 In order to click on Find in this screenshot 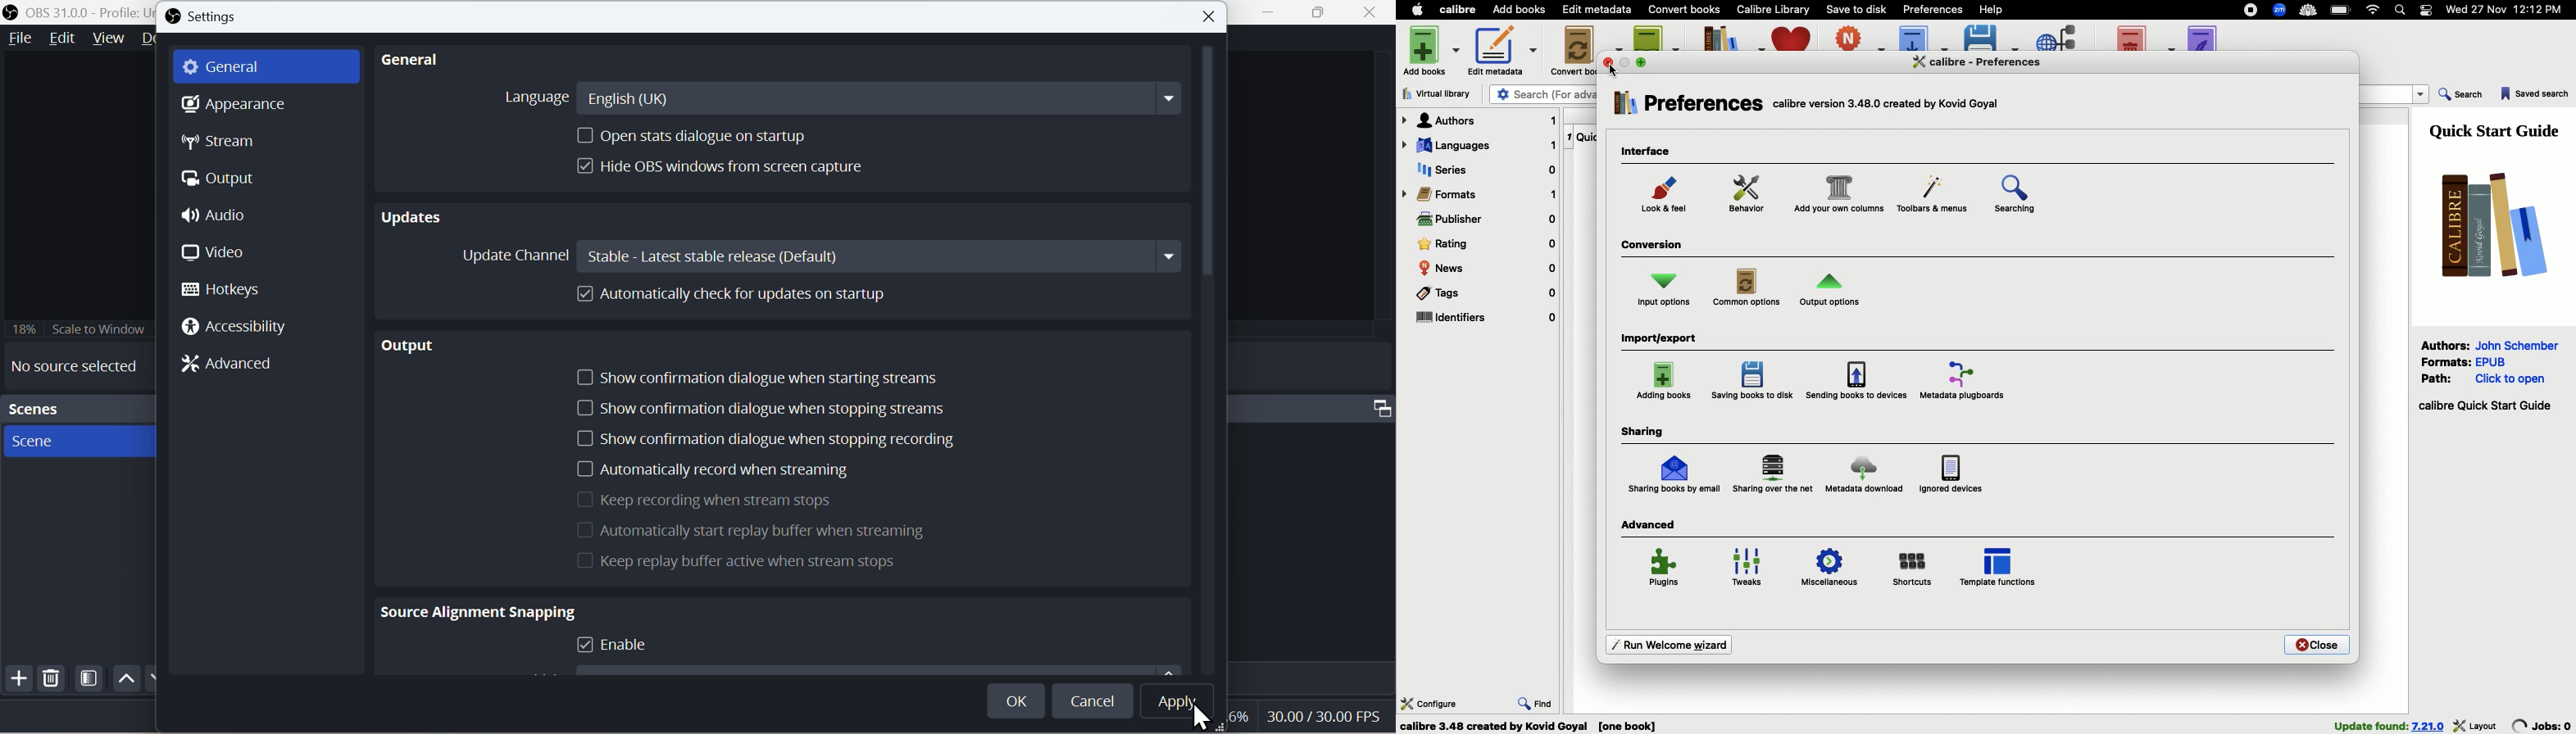, I will do `click(1536, 701)`.